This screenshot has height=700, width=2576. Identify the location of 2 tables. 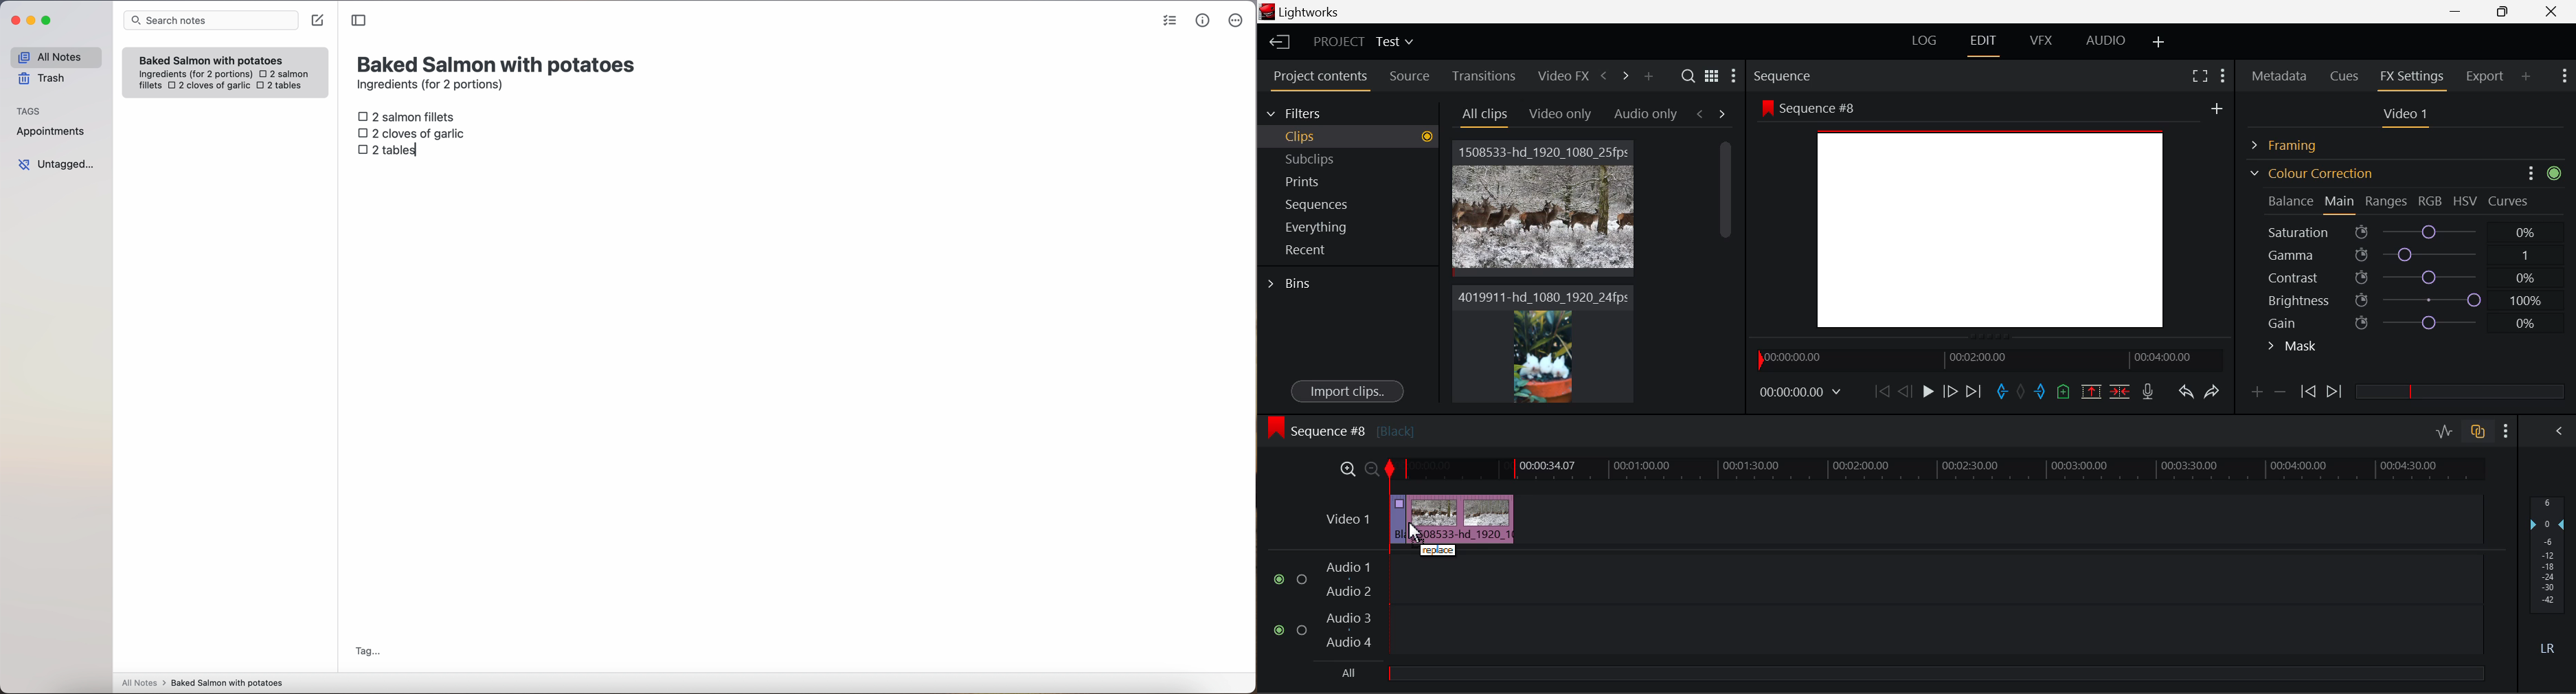
(279, 86).